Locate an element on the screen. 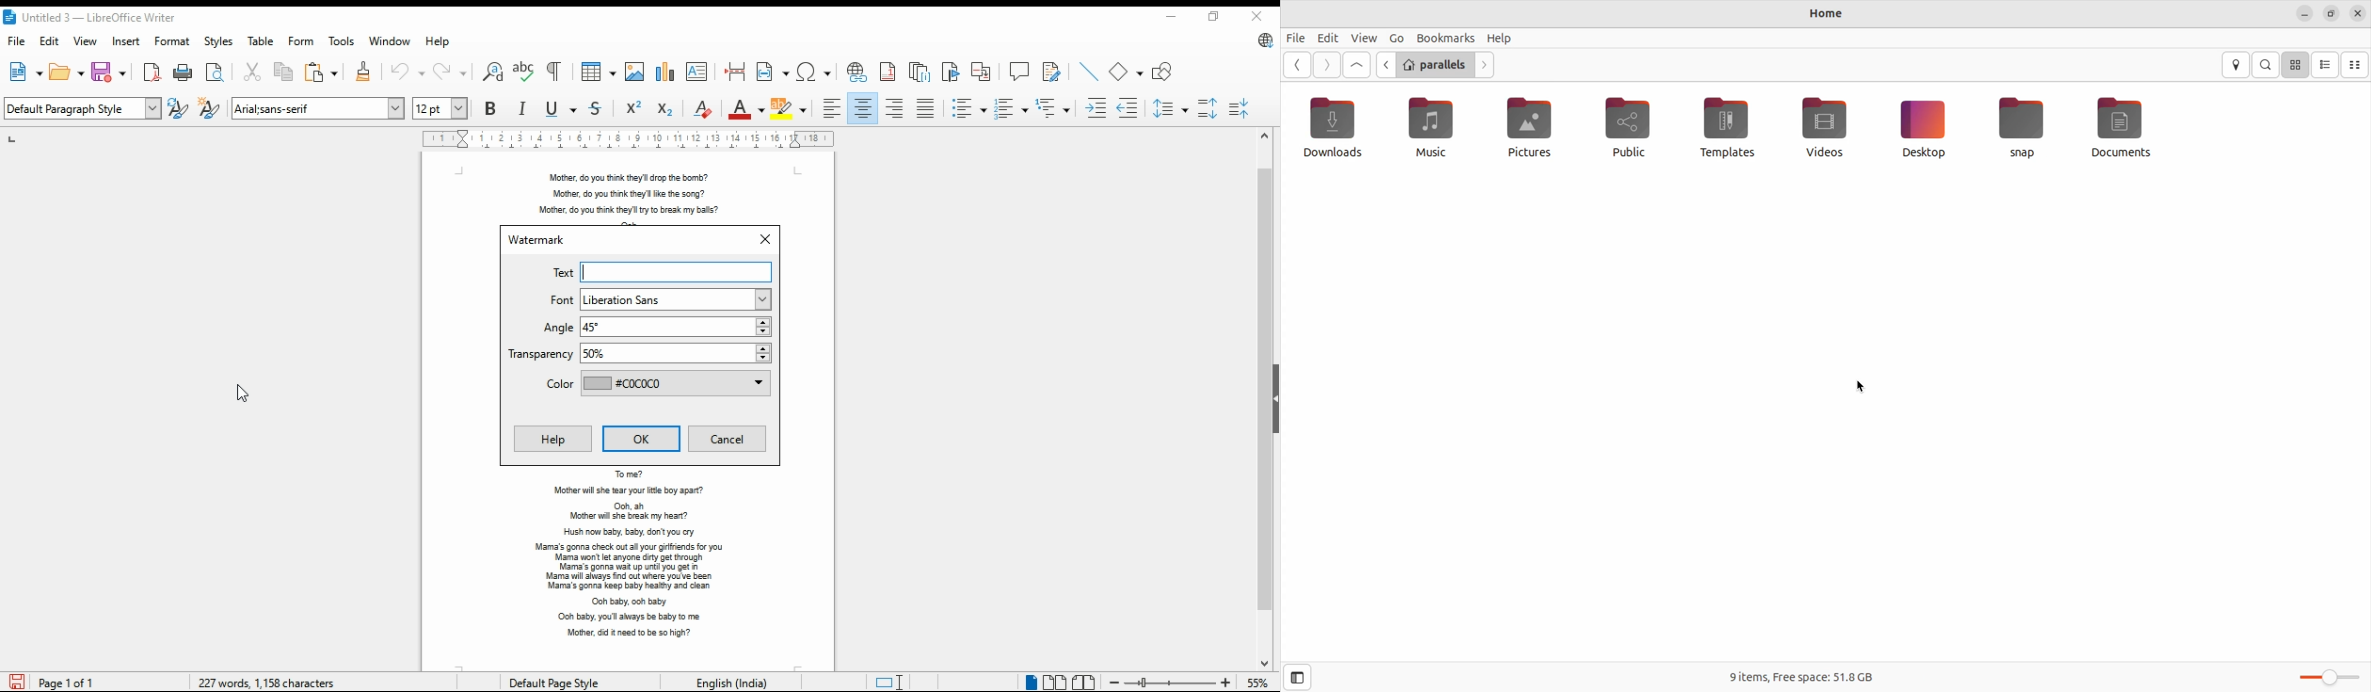 The image size is (2380, 700). minimize is located at coordinates (1173, 16).